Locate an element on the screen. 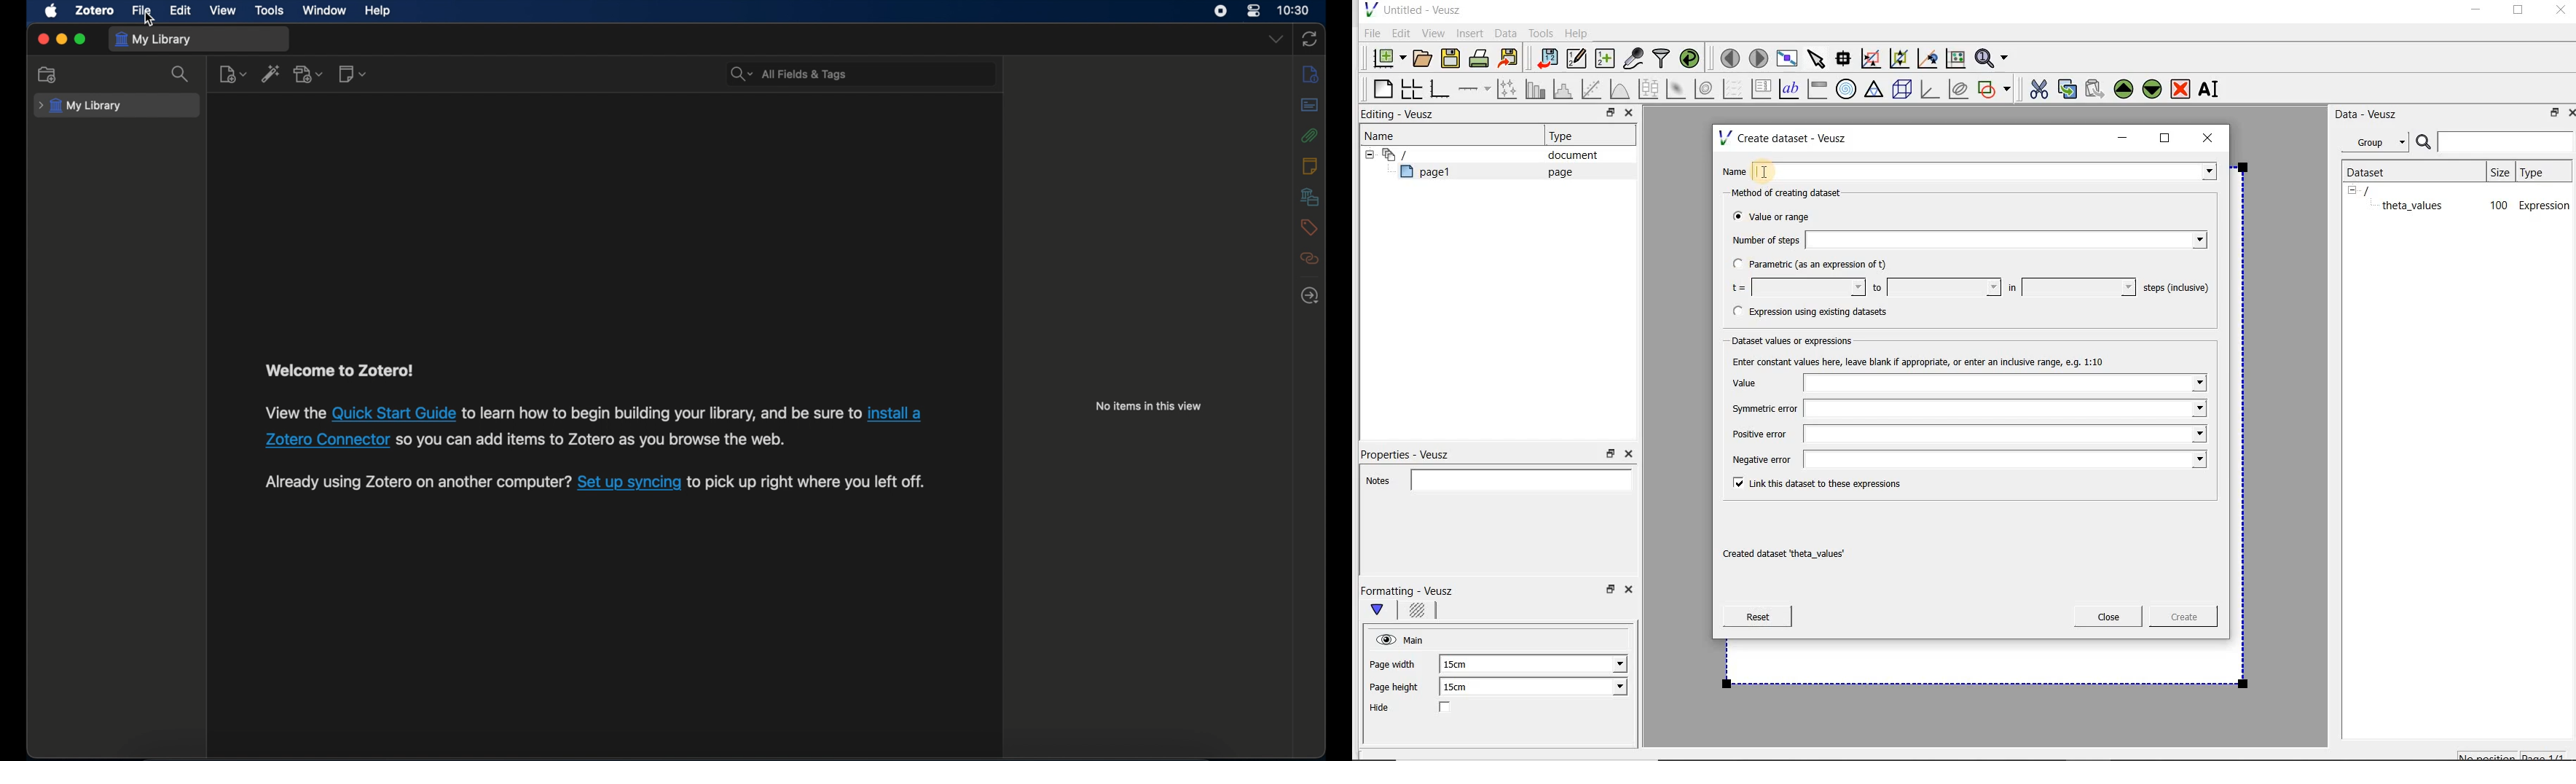 Image resolution: width=2576 pixels, height=784 pixels. tags is located at coordinates (1307, 227).